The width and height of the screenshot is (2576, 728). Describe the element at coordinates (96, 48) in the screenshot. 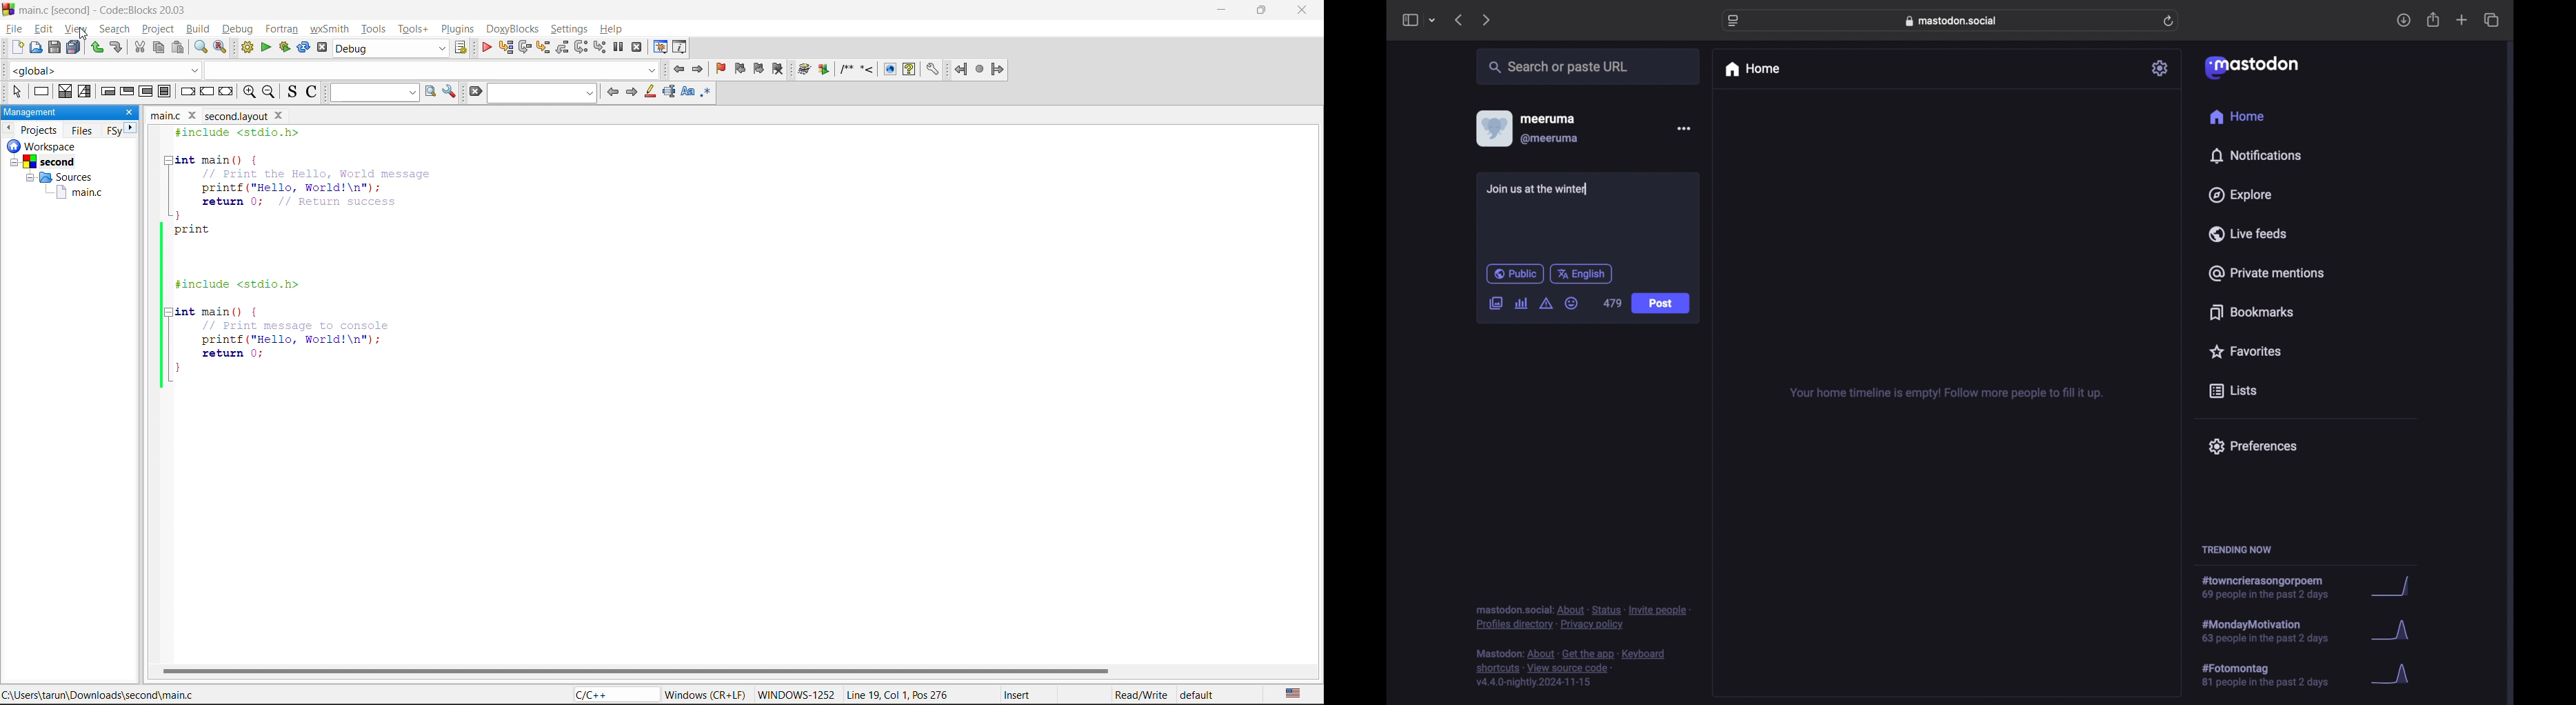

I see `undo` at that location.